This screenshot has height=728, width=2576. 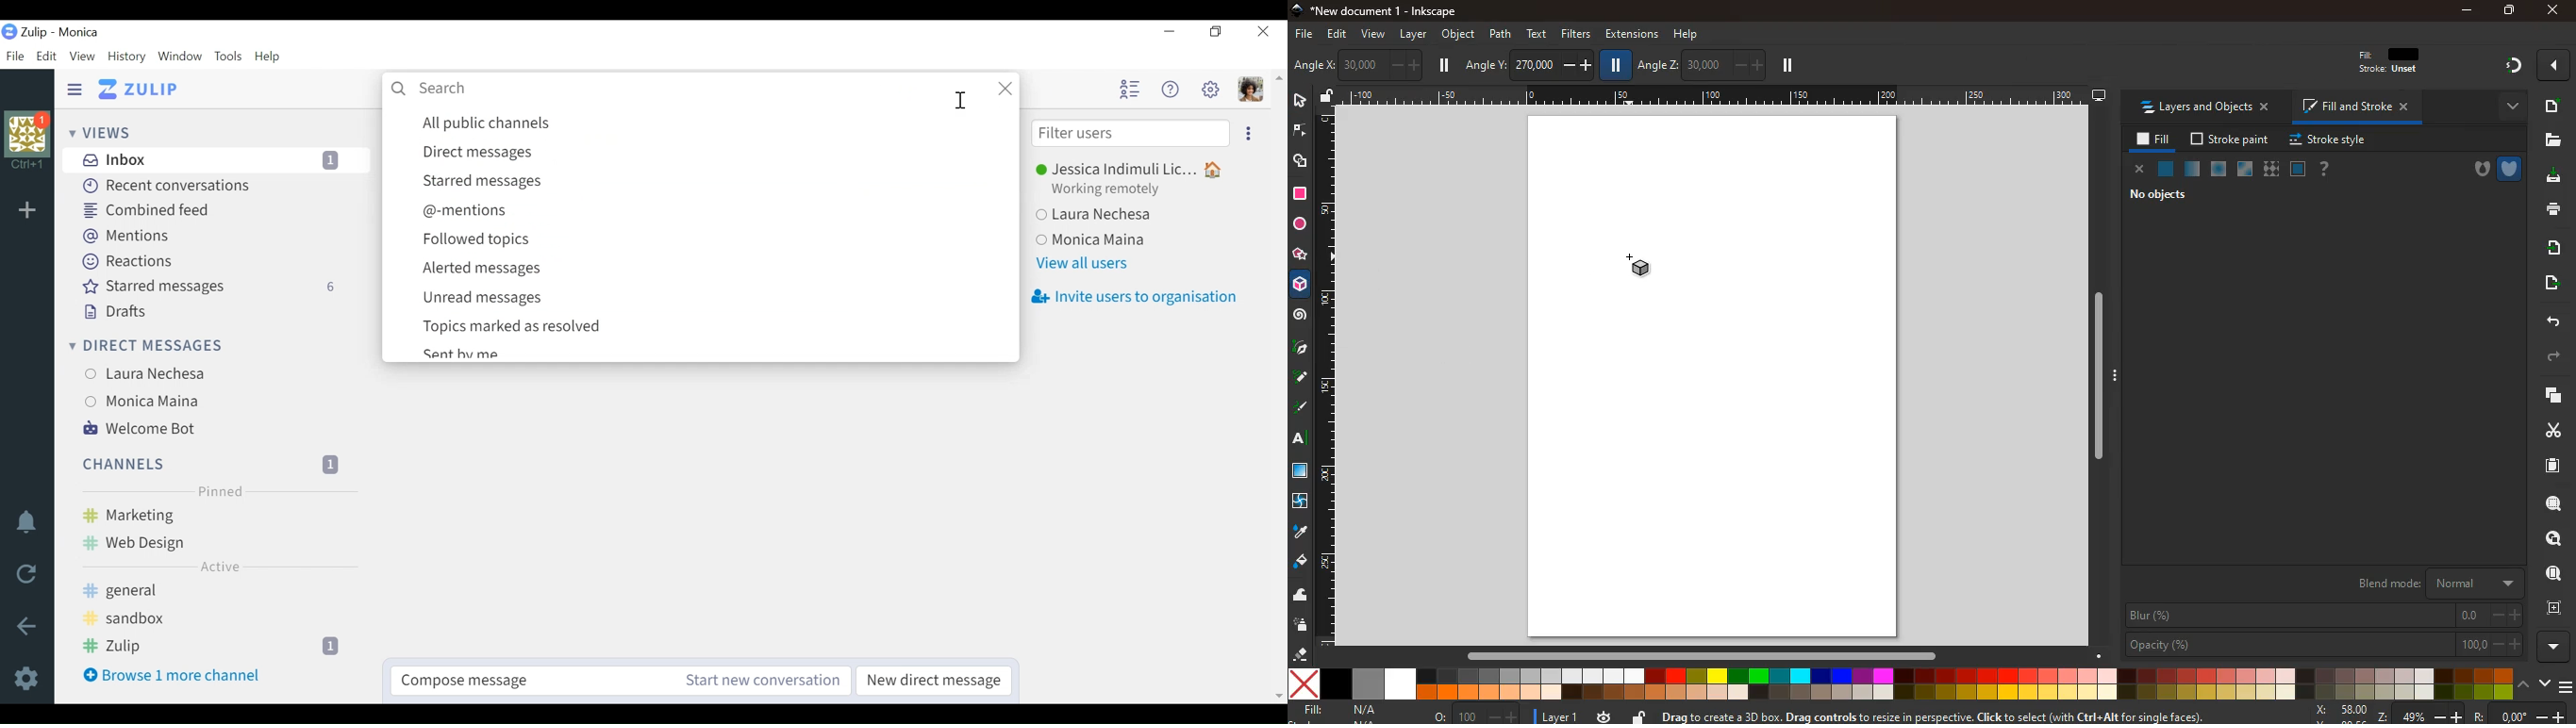 What do you see at coordinates (2553, 65) in the screenshot?
I see `more` at bounding box center [2553, 65].